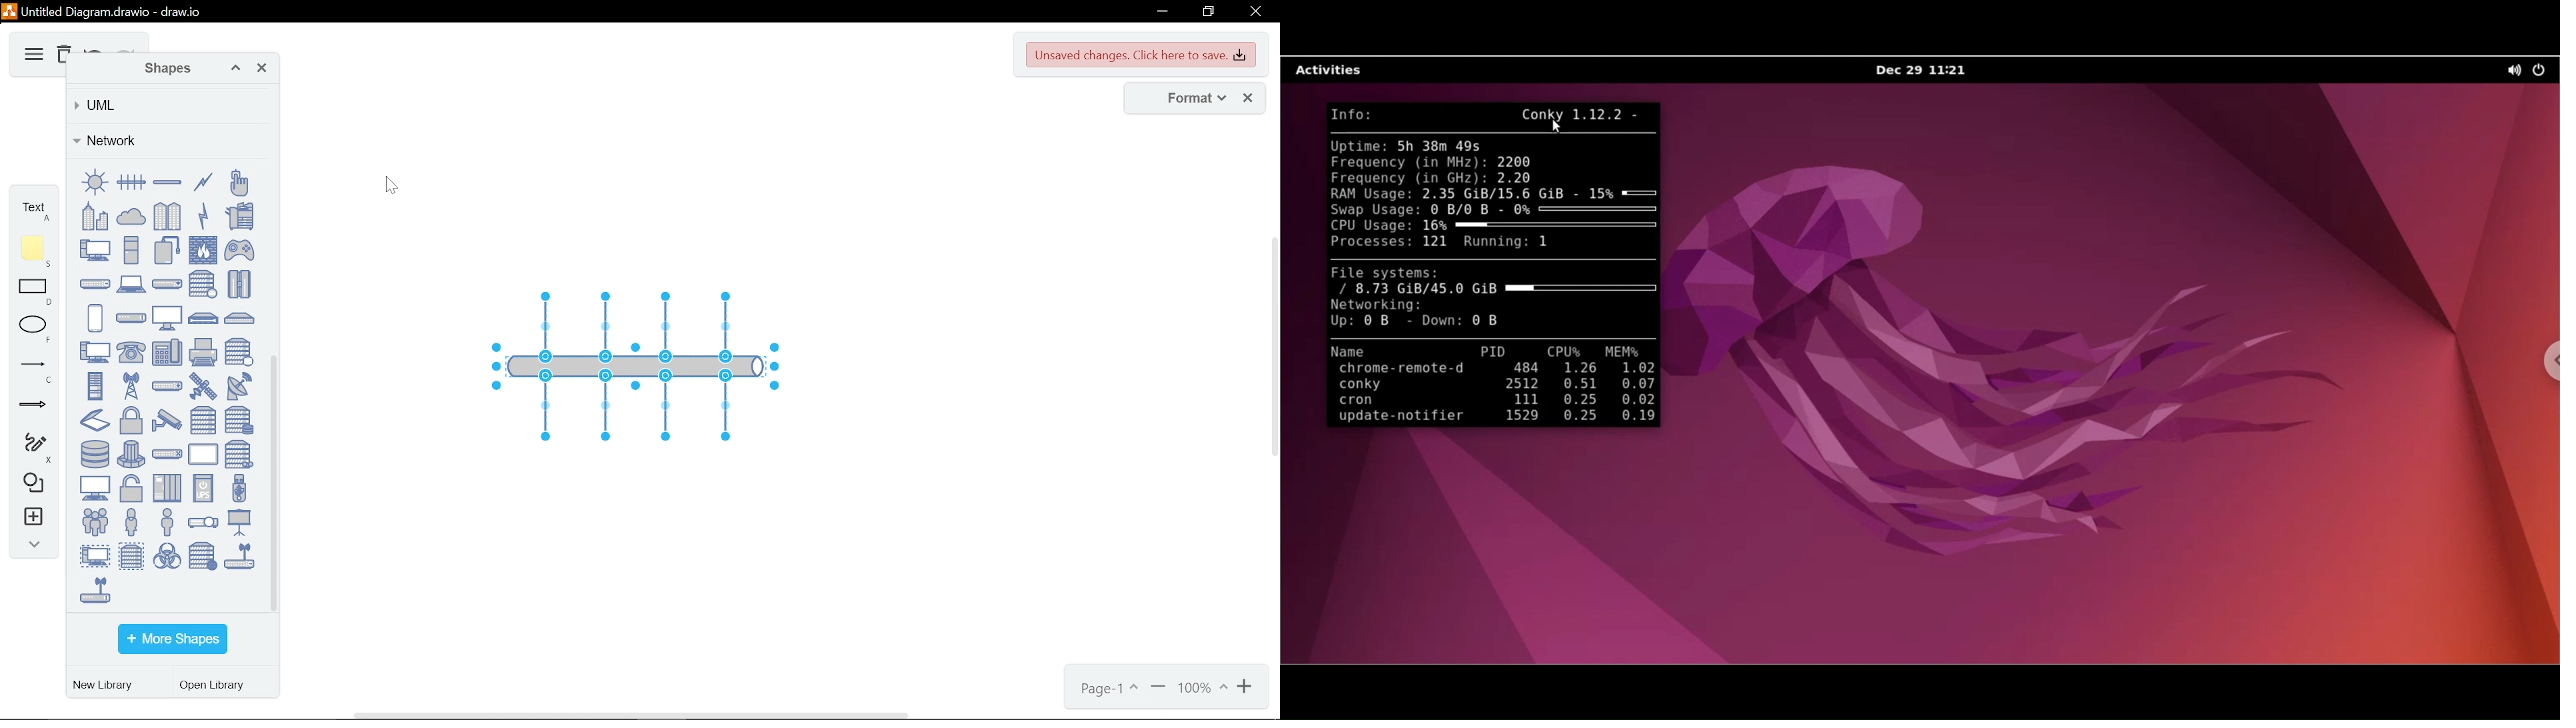  Describe the element at coordinates (239, 215) in the screenshot. I see `copier` at that location.